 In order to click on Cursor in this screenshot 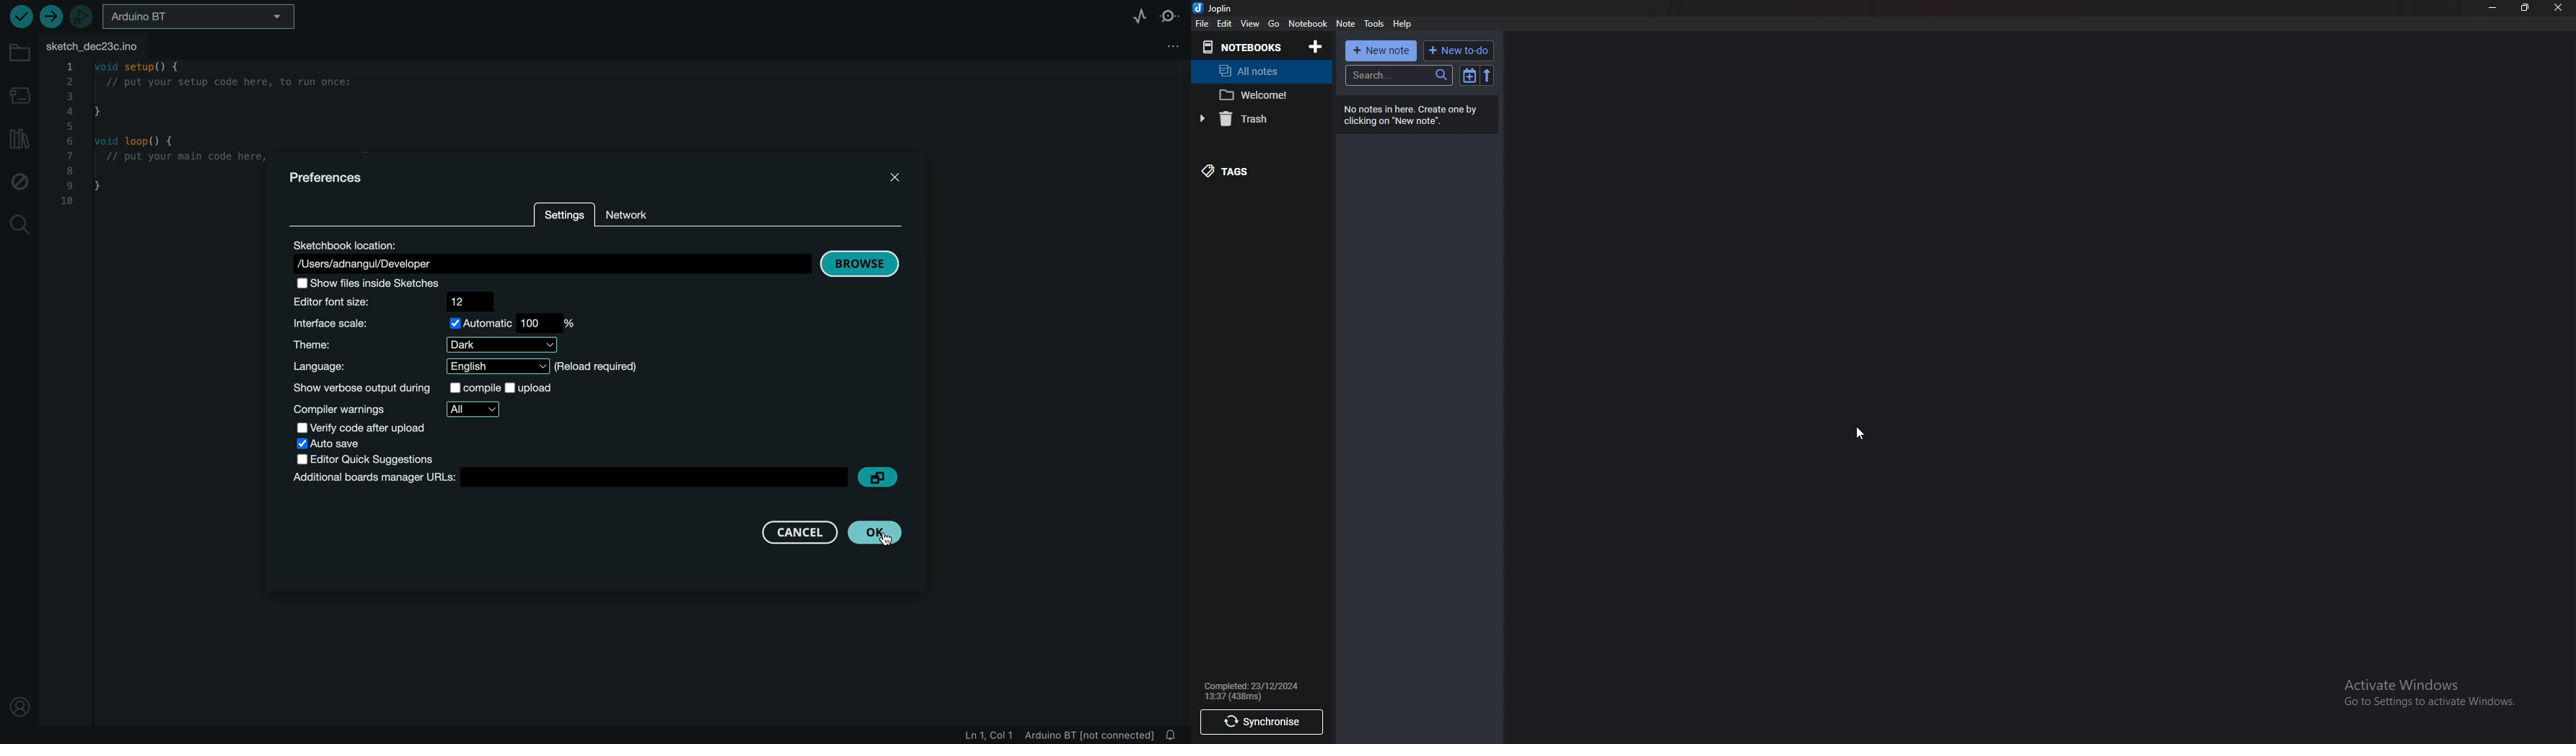, I will do `click(1860, 435)`.